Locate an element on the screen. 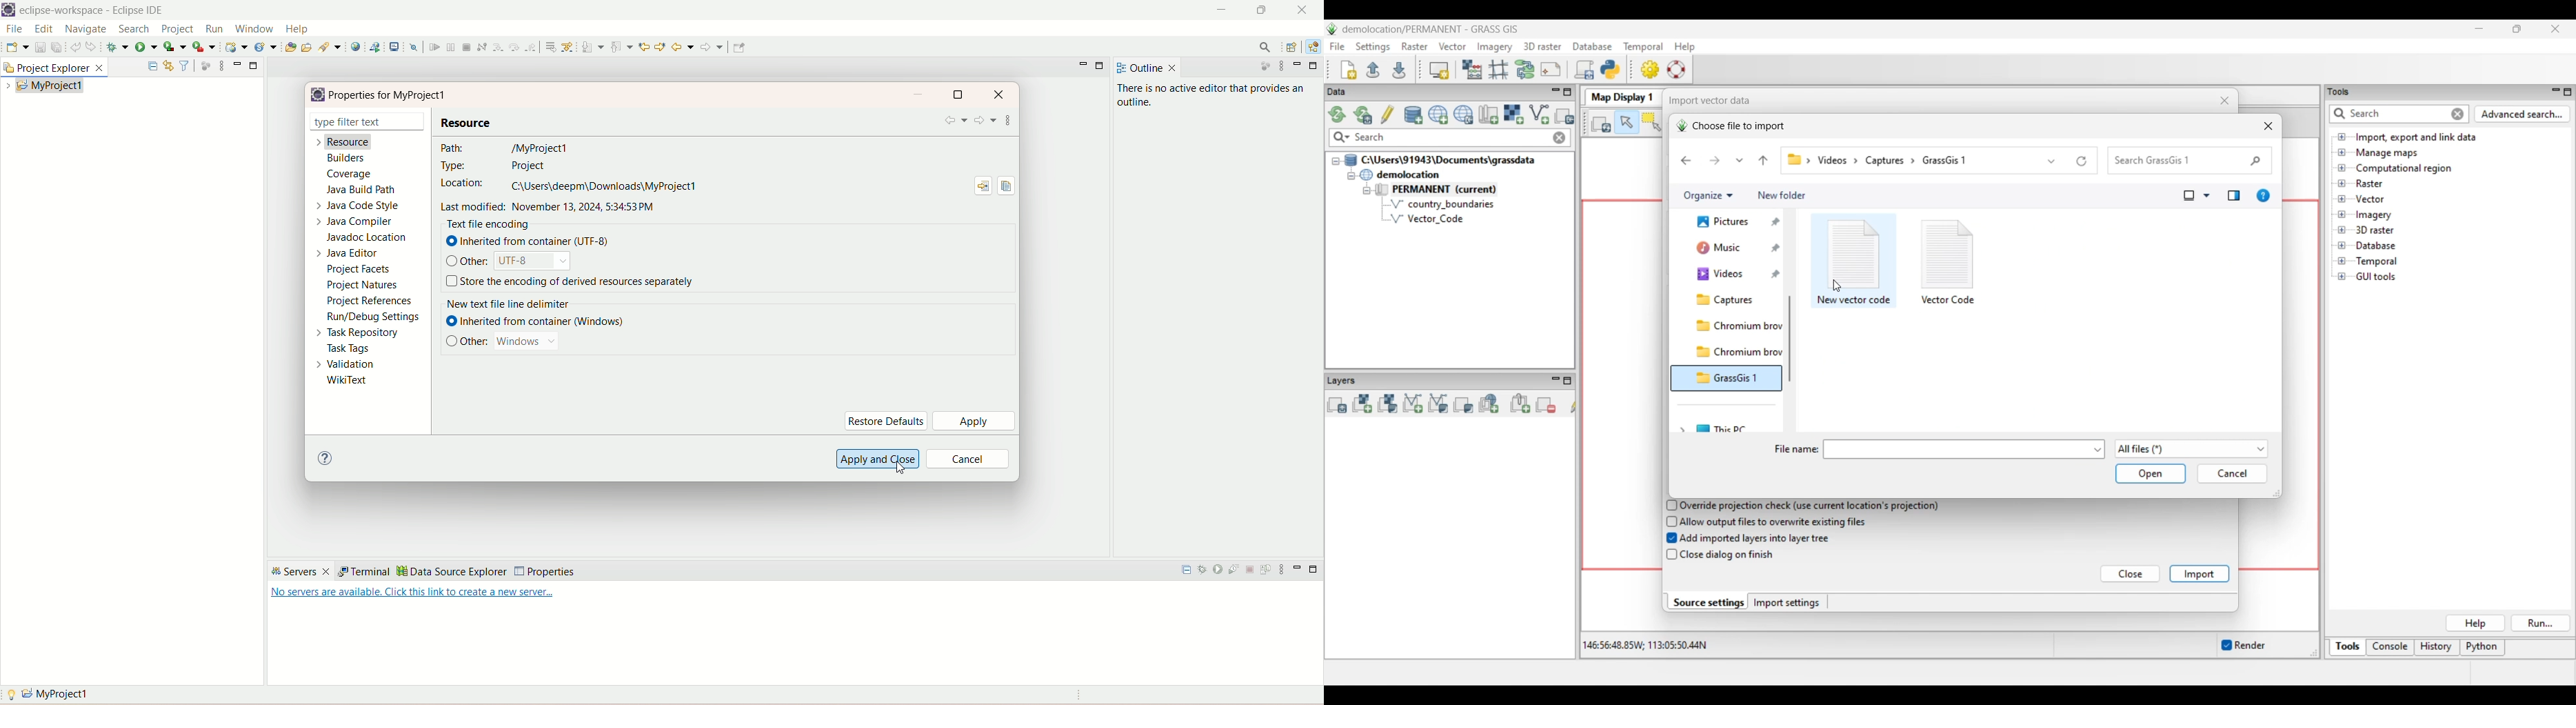 This screenshot has height=728, width=2576. skip all breakpoints is located at coordinates (413, 47).